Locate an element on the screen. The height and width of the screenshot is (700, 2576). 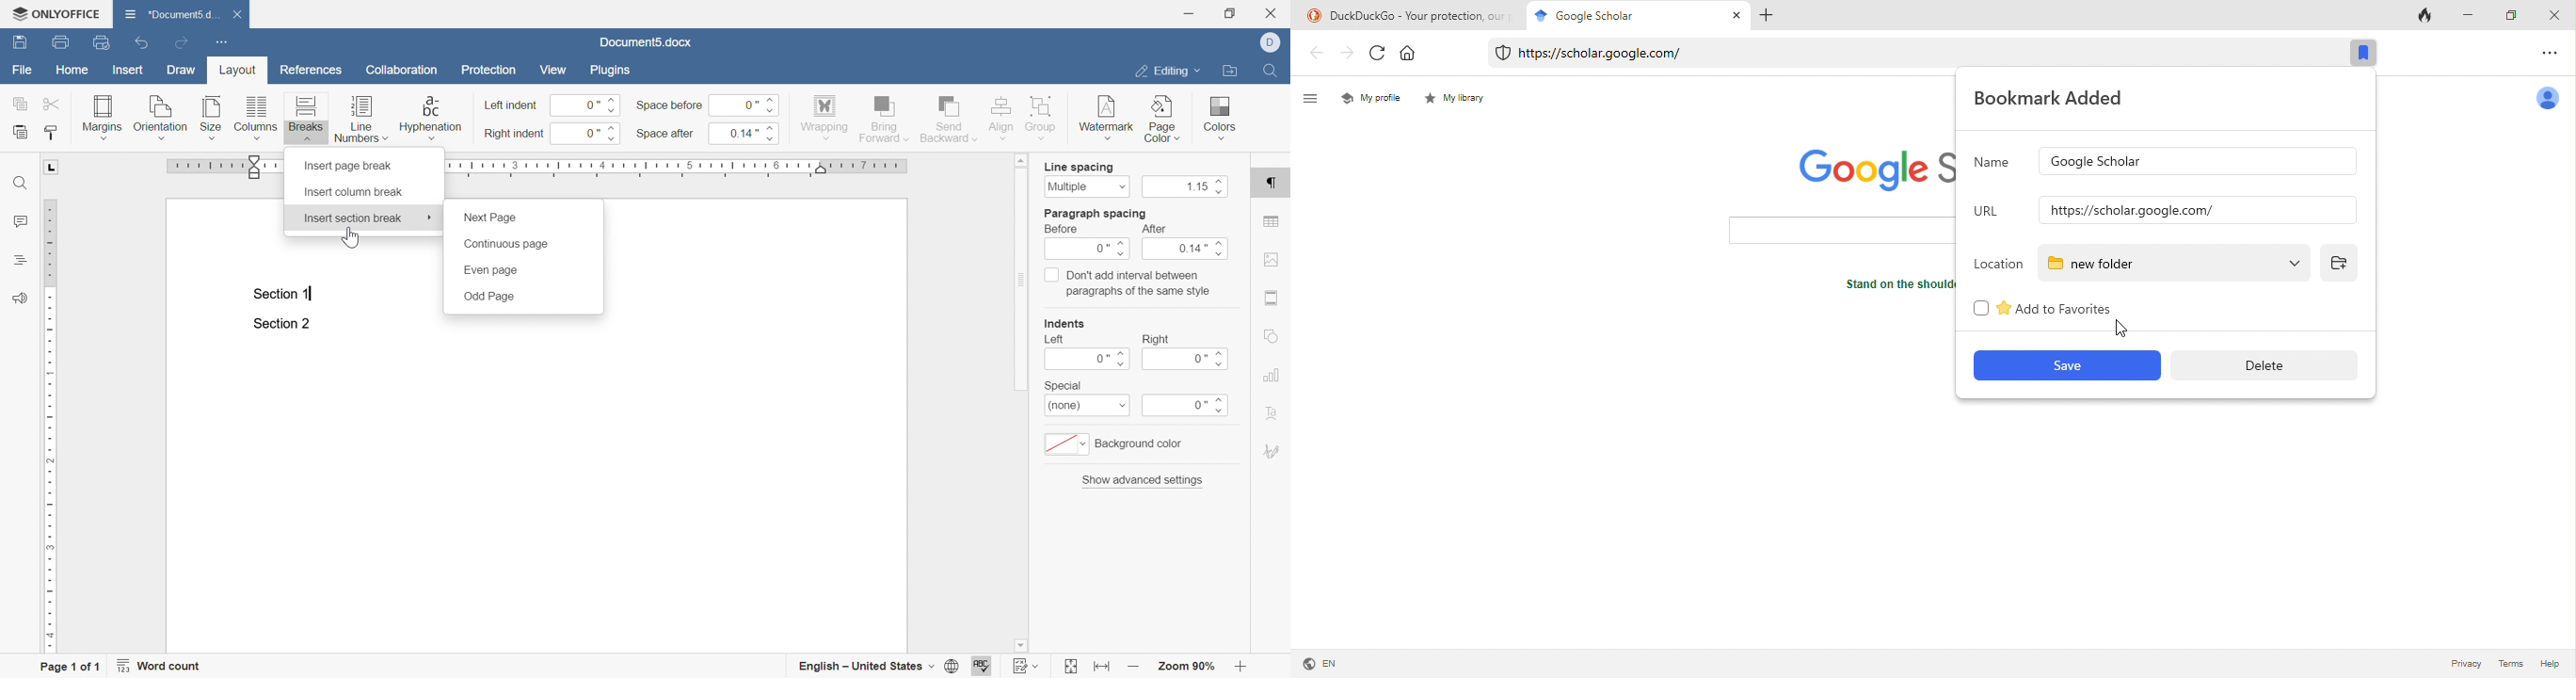
breaks is located at coordinates (307, 118).